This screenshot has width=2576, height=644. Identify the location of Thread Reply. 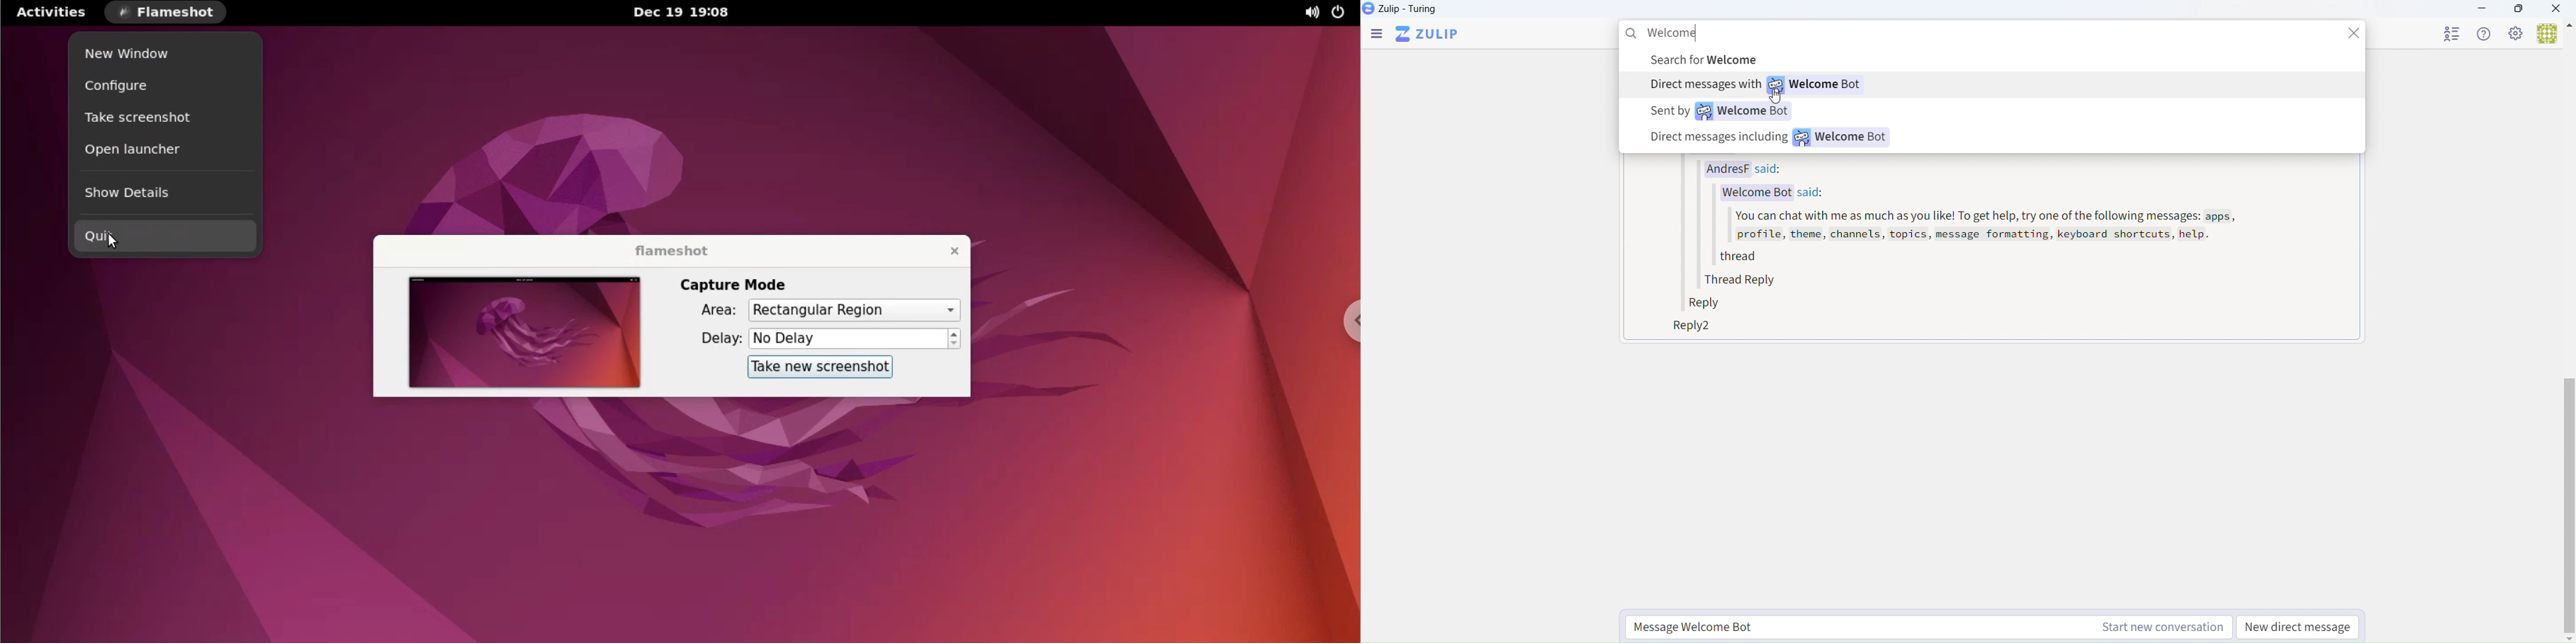
(1744, 280).